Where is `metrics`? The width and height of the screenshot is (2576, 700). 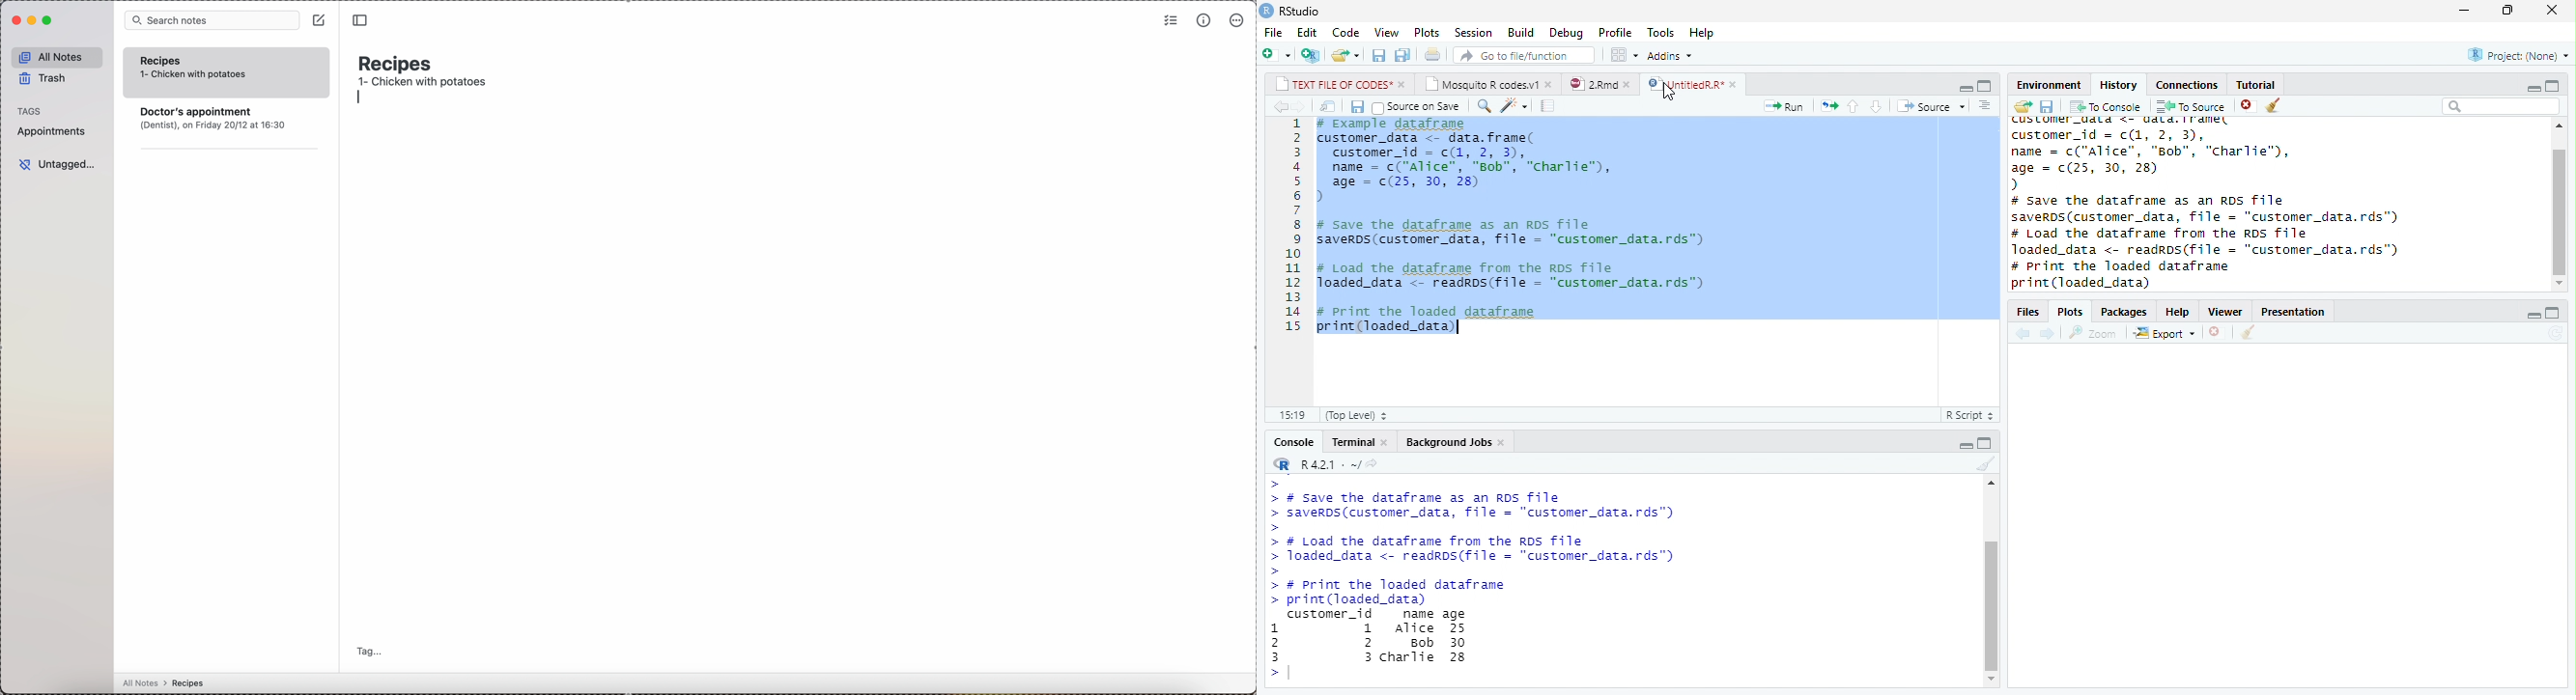 metrics is located at coordinates (1204, 20).